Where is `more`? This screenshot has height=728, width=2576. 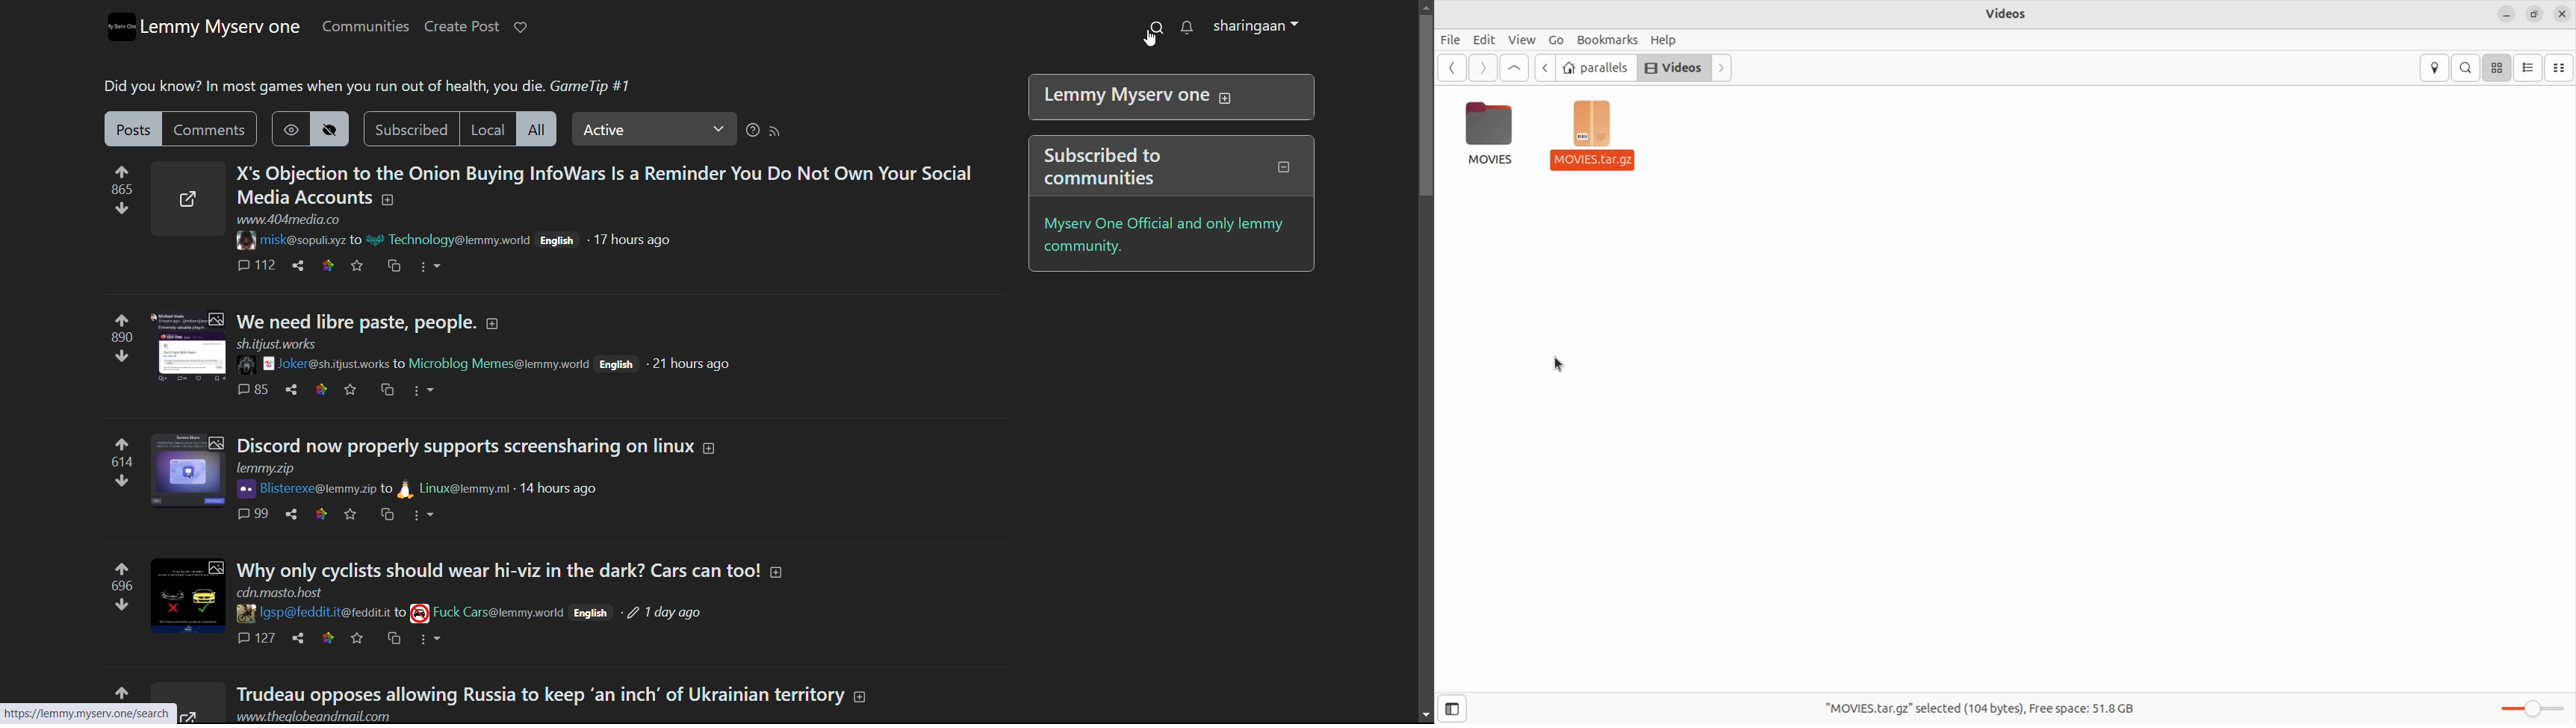 more is located at coordinates (425, 390).